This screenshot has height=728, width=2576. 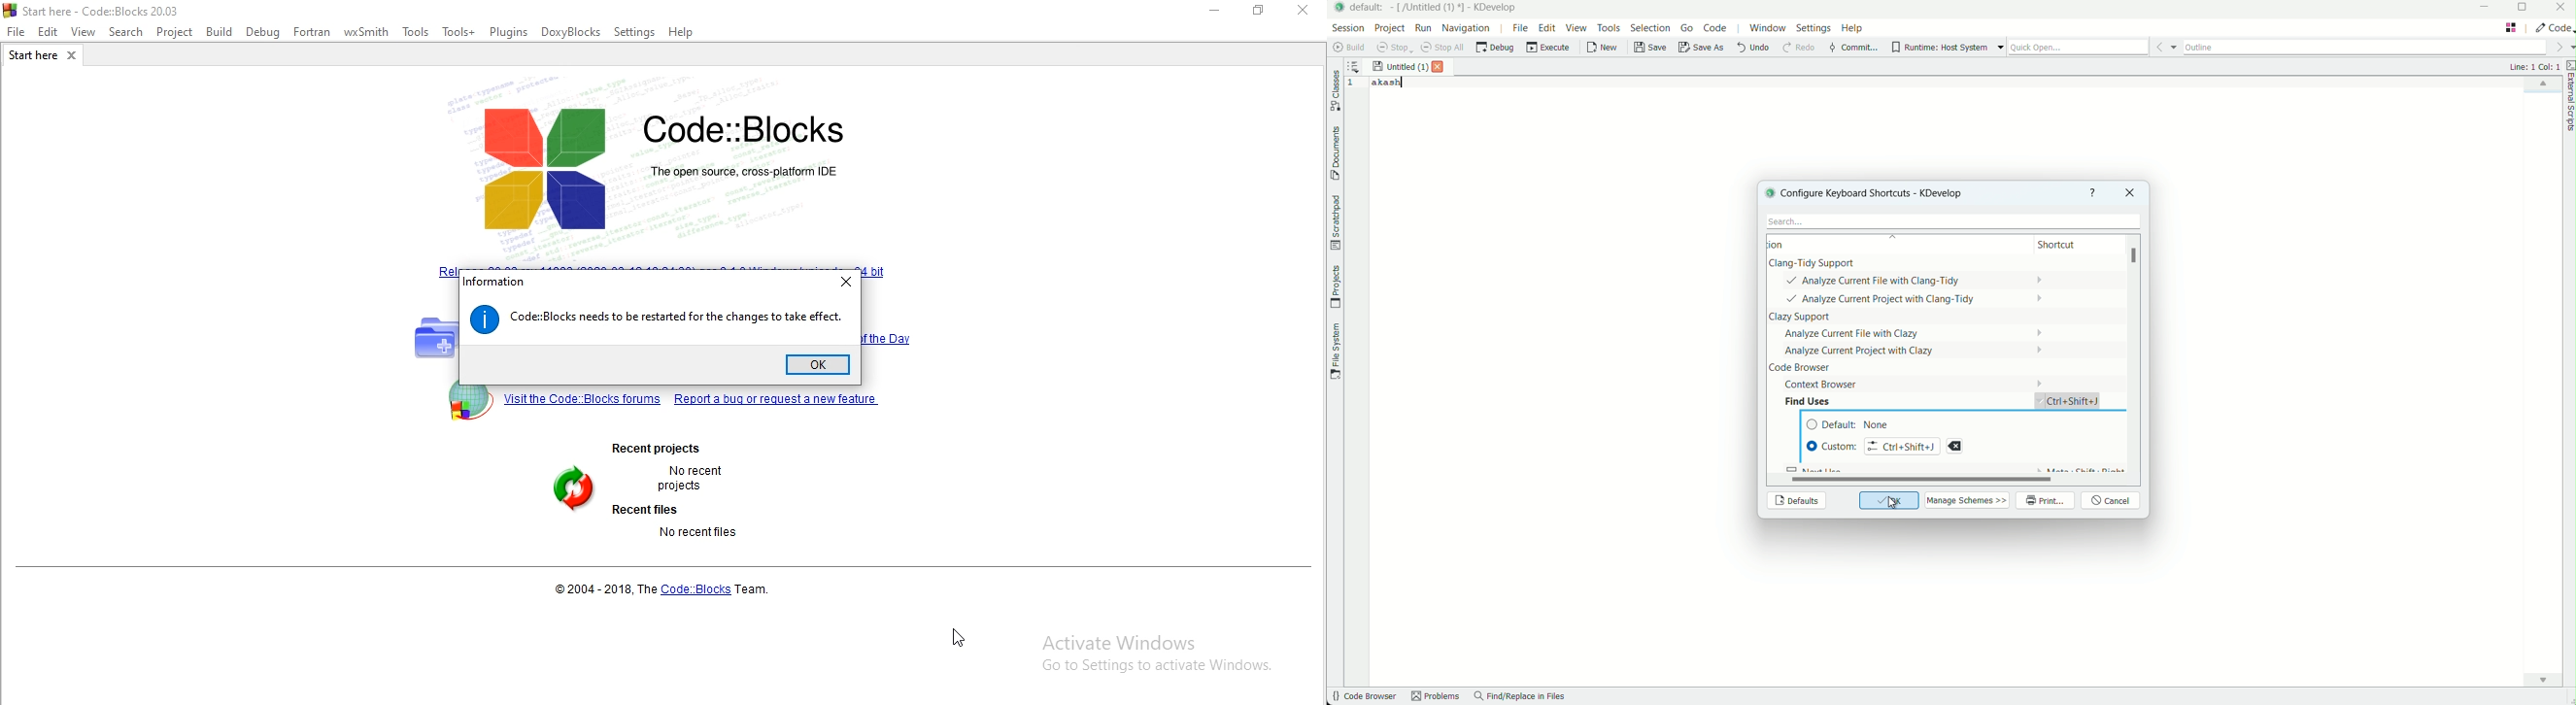 I want to click on cursor, so click(x=959, y=638).